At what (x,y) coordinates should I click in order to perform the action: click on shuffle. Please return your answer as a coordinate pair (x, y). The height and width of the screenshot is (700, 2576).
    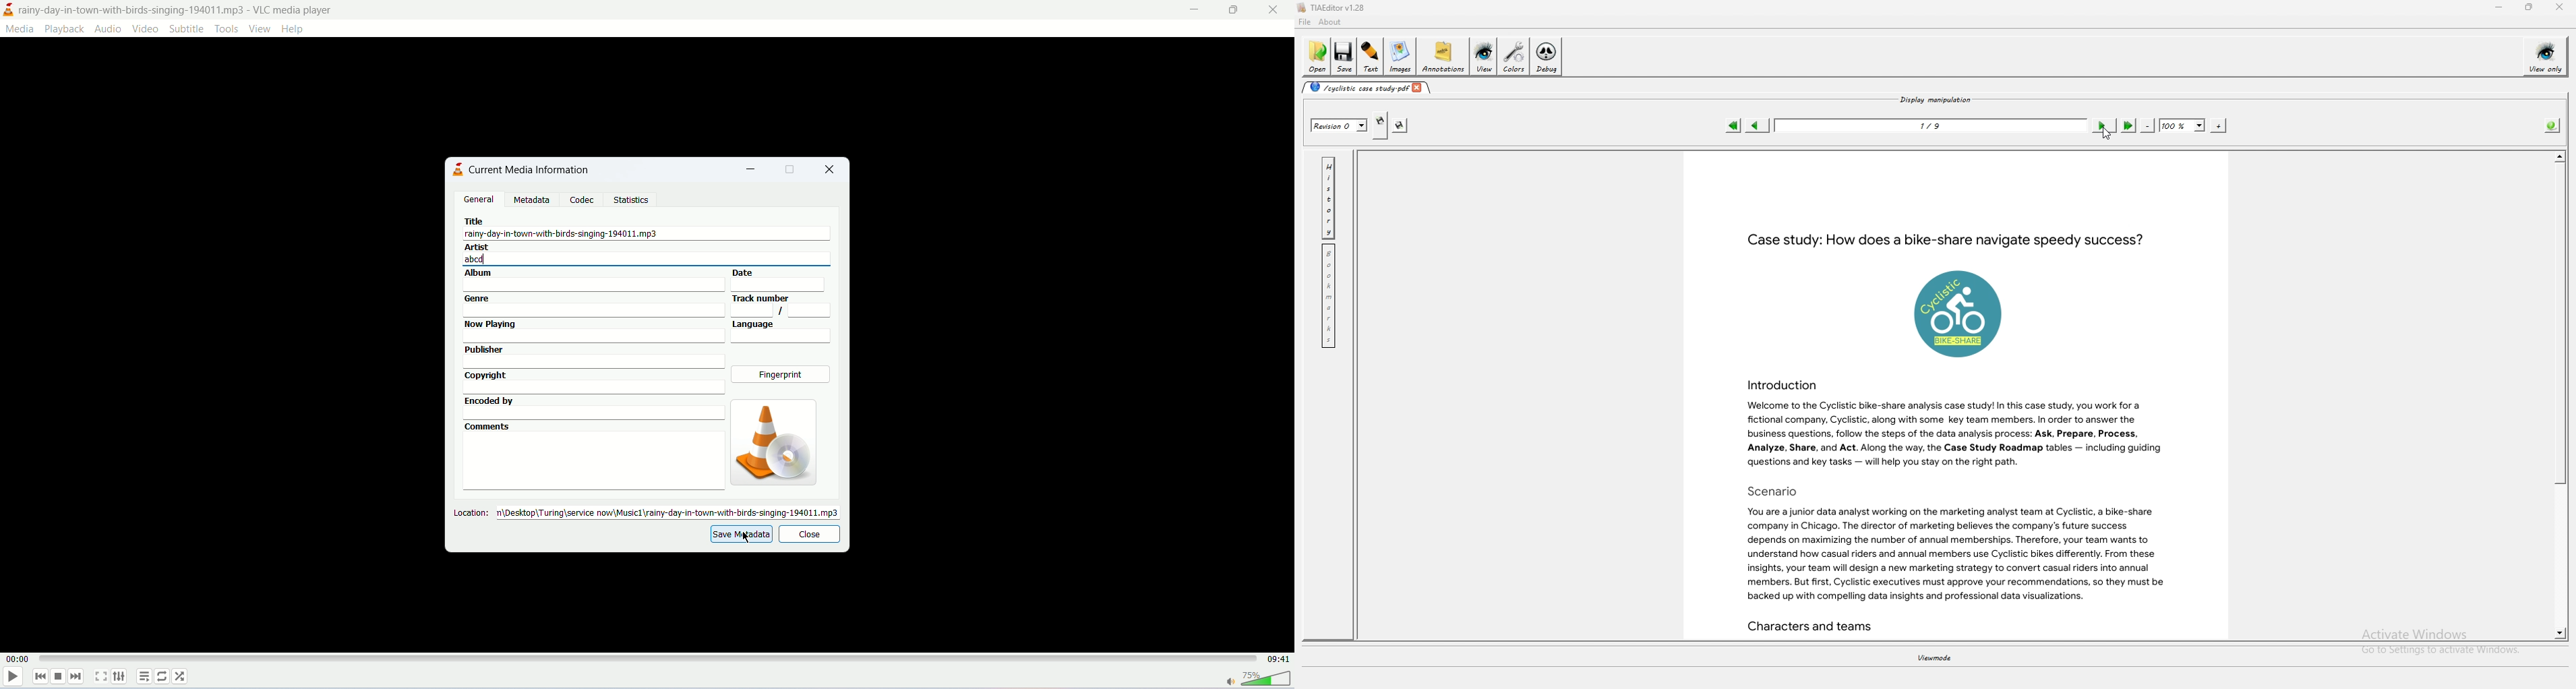
    Looking at the image, I should click on (183, 676).